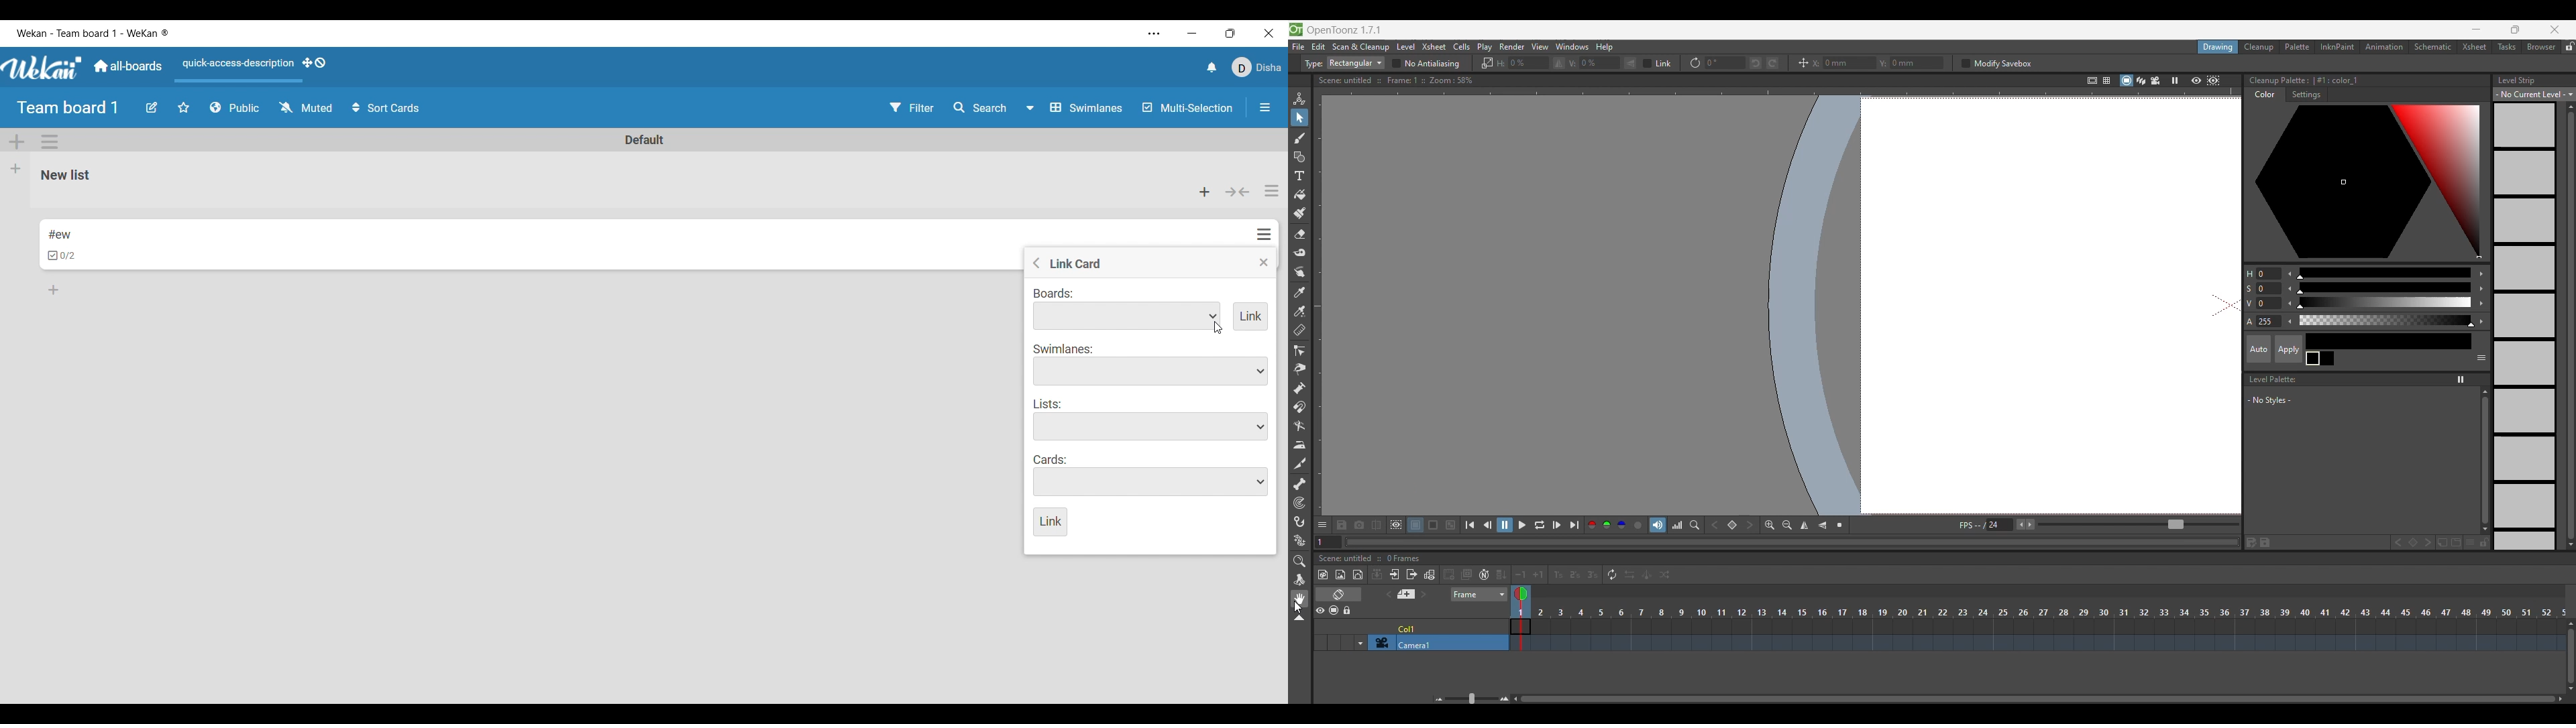 The image size is (2576, 728). I want to click on Card options, so click(1151, 482).